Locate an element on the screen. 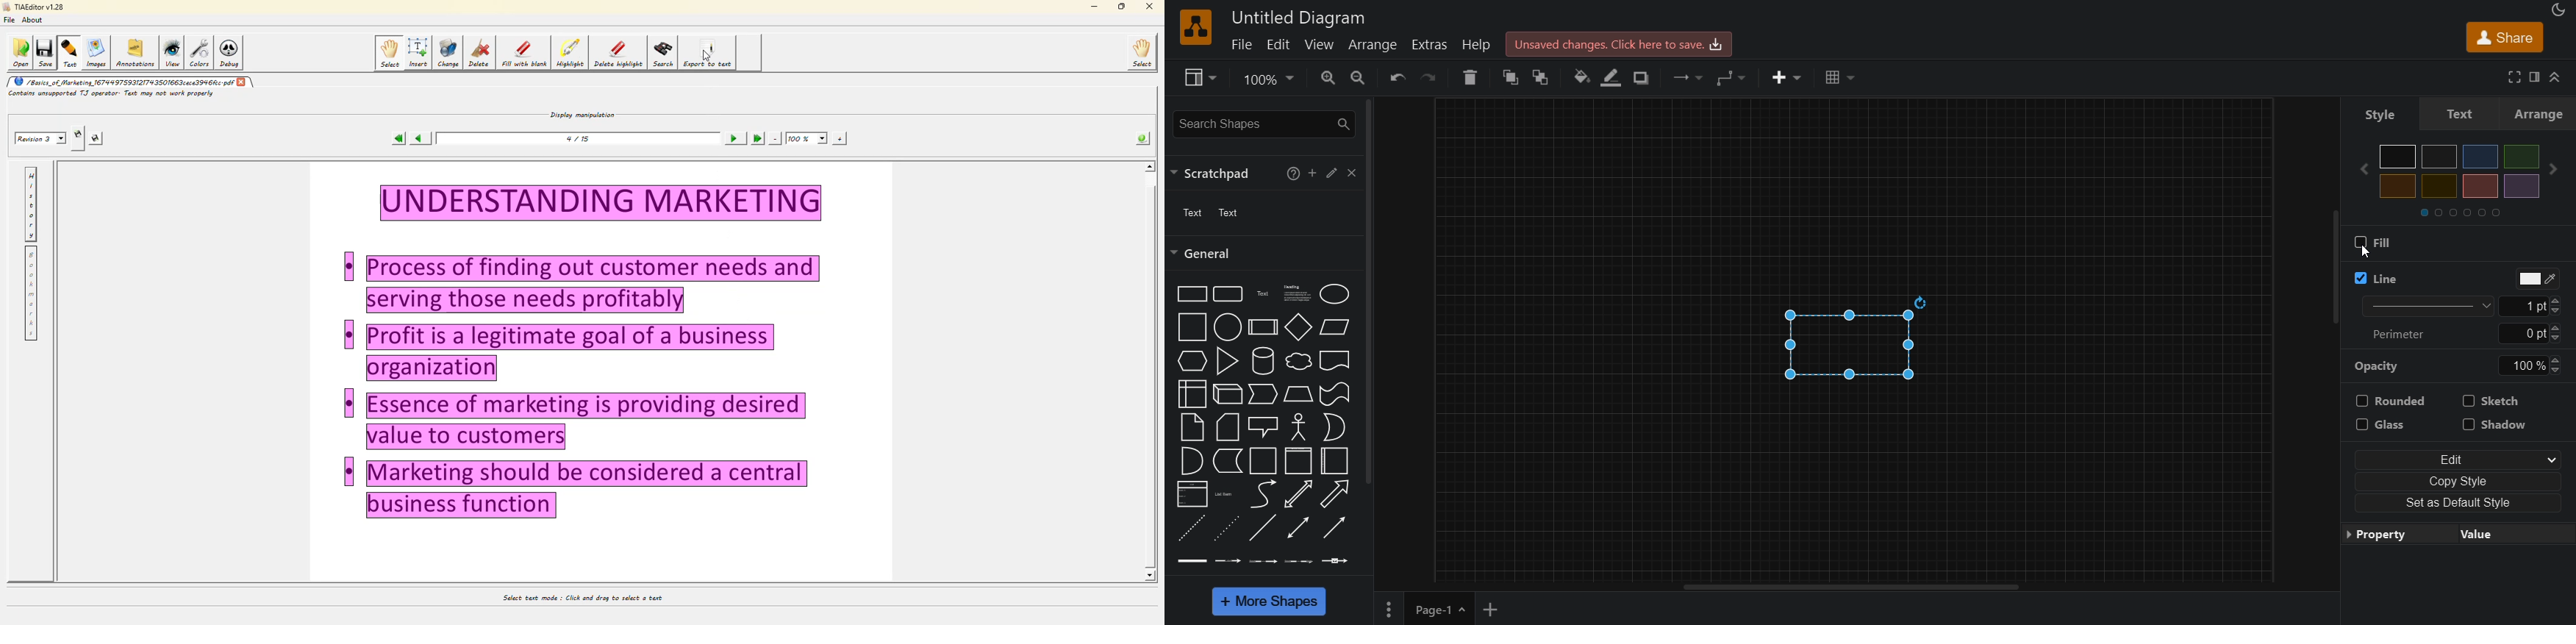 Image resolution: width=2576 pixels, height=644 pixels. line is located at coordinates (1263, 529).